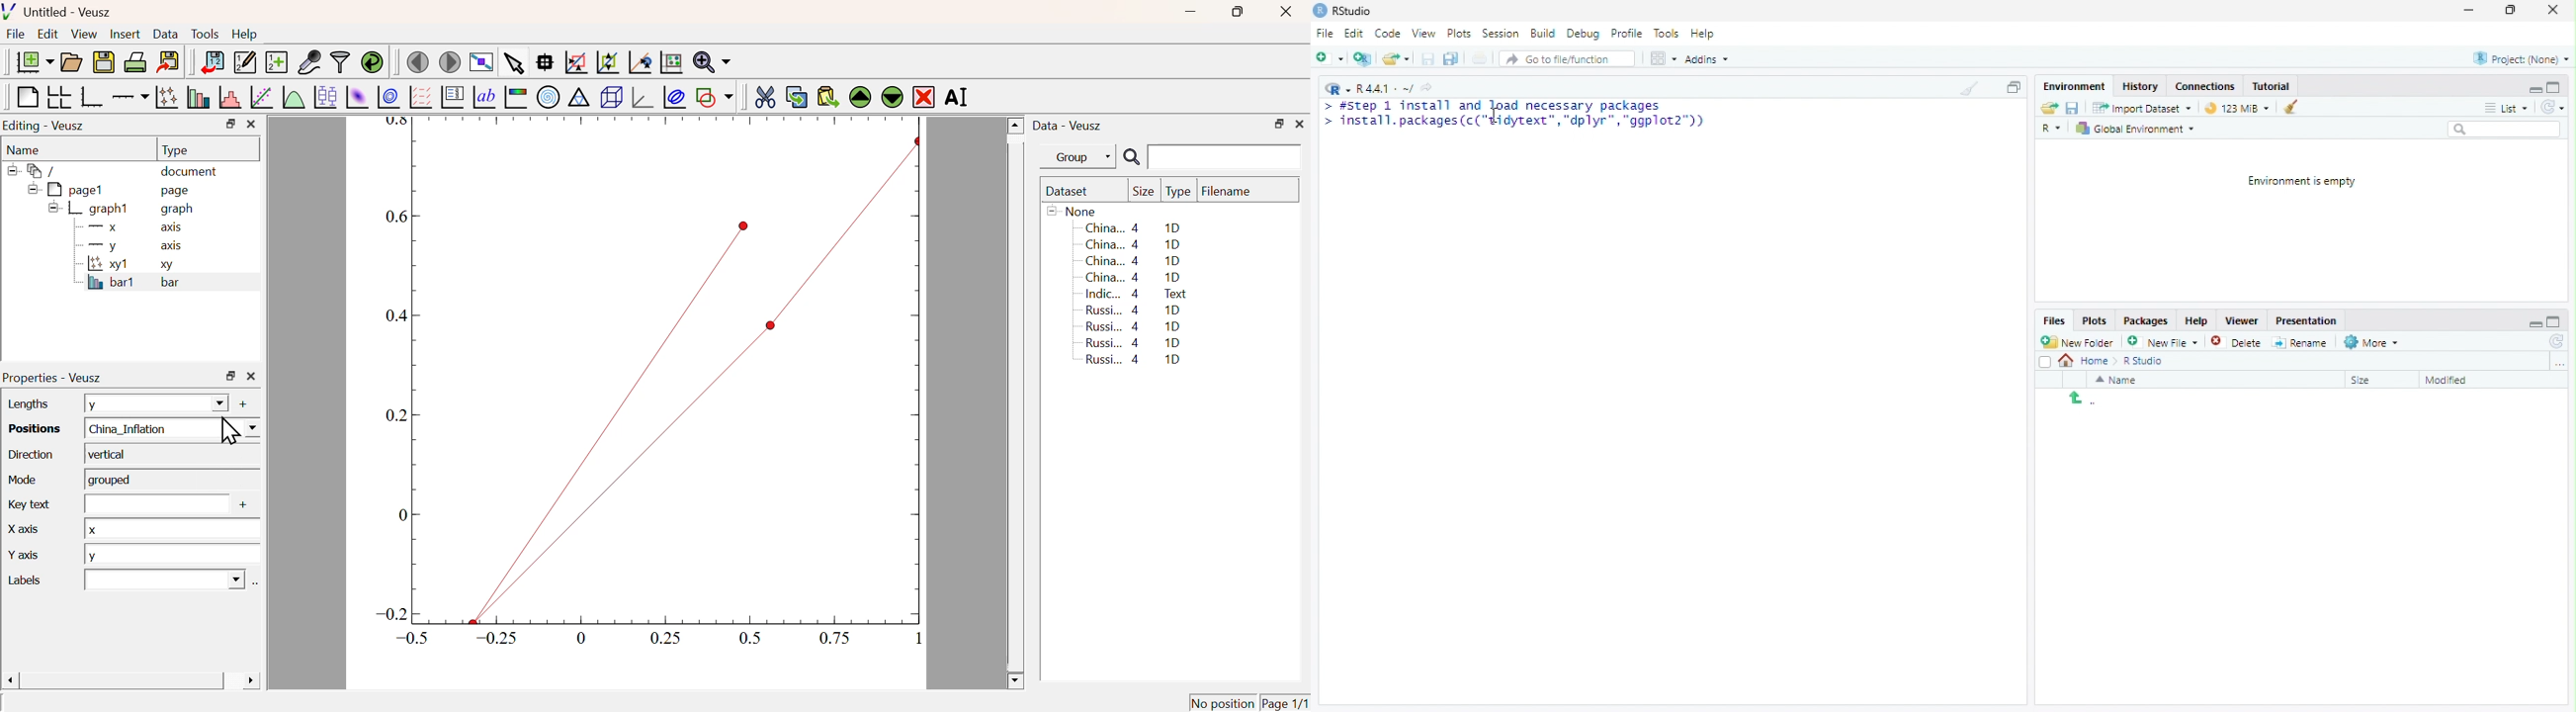 The image size is (2576, 728). Describe the element at coordinates (1388, 33) in the screenshot. I see `Code` at that location.